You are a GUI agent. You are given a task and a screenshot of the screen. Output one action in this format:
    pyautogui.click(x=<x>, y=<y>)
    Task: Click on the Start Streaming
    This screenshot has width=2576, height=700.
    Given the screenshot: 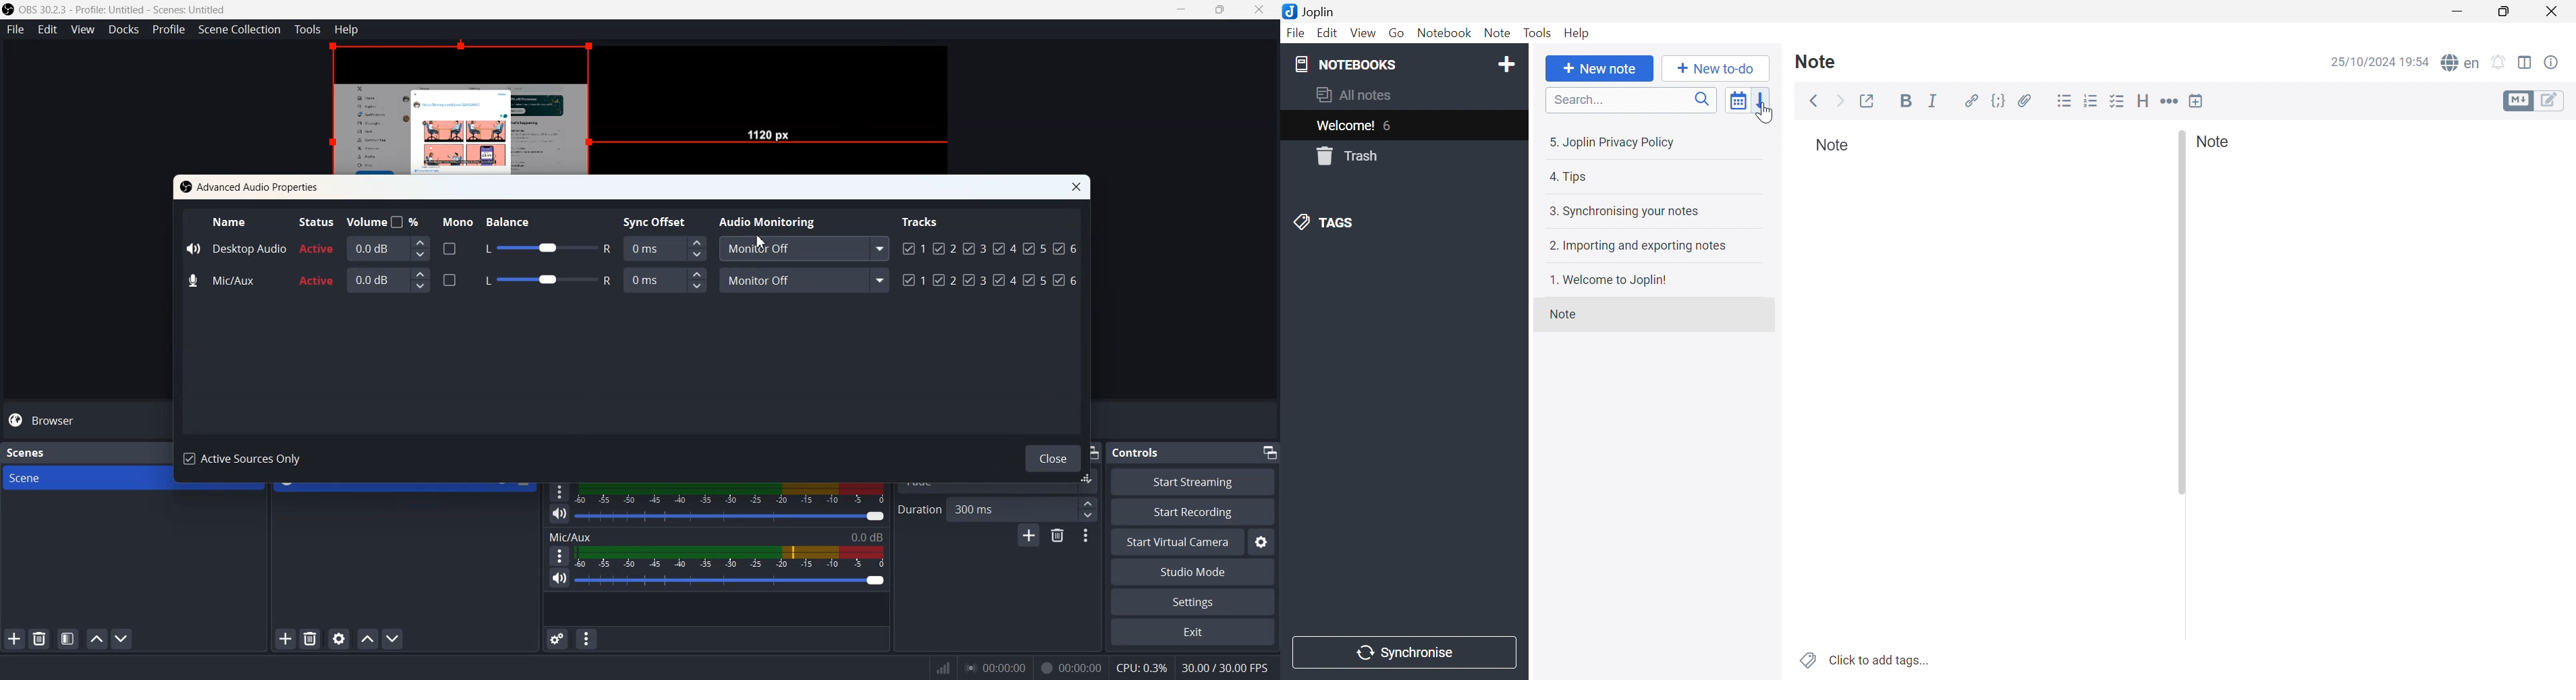 What is the action you would take?
    pyautogui.click(x=1194, y=481)
    